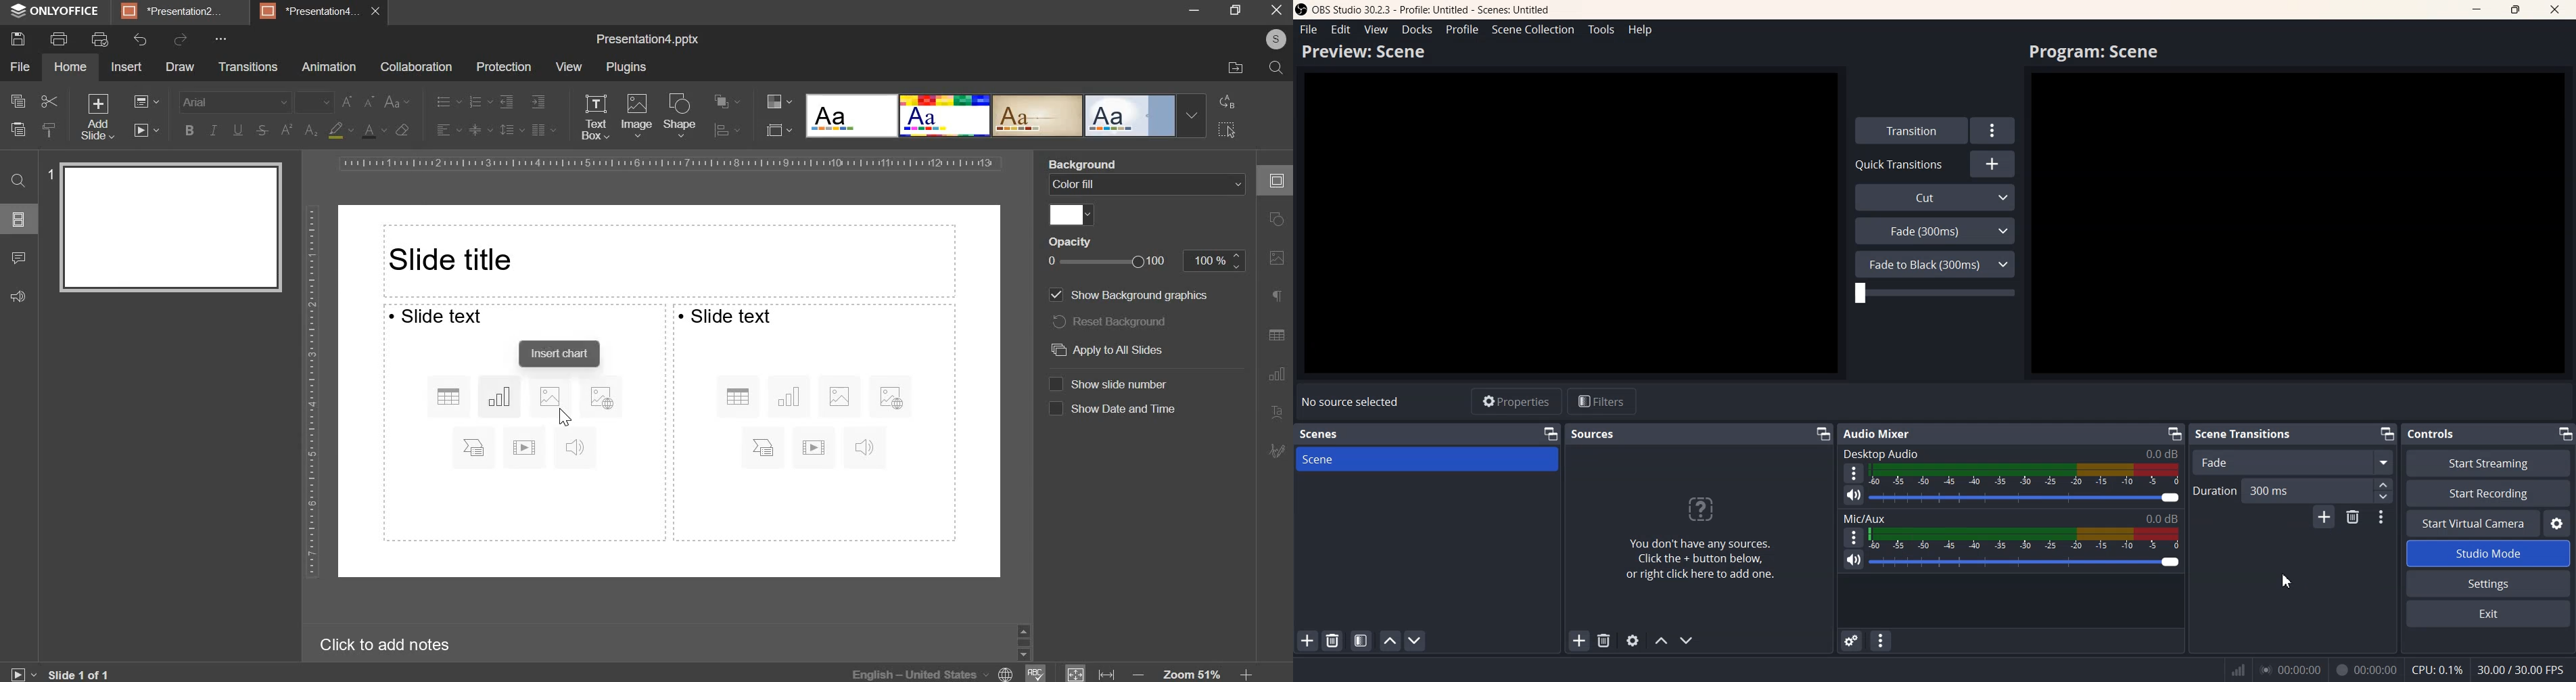 The width and height of the screenshot is (2576, 700). Describe the element at coordinates (816, 422) in the screenshot. I see `right side segment` at that location.